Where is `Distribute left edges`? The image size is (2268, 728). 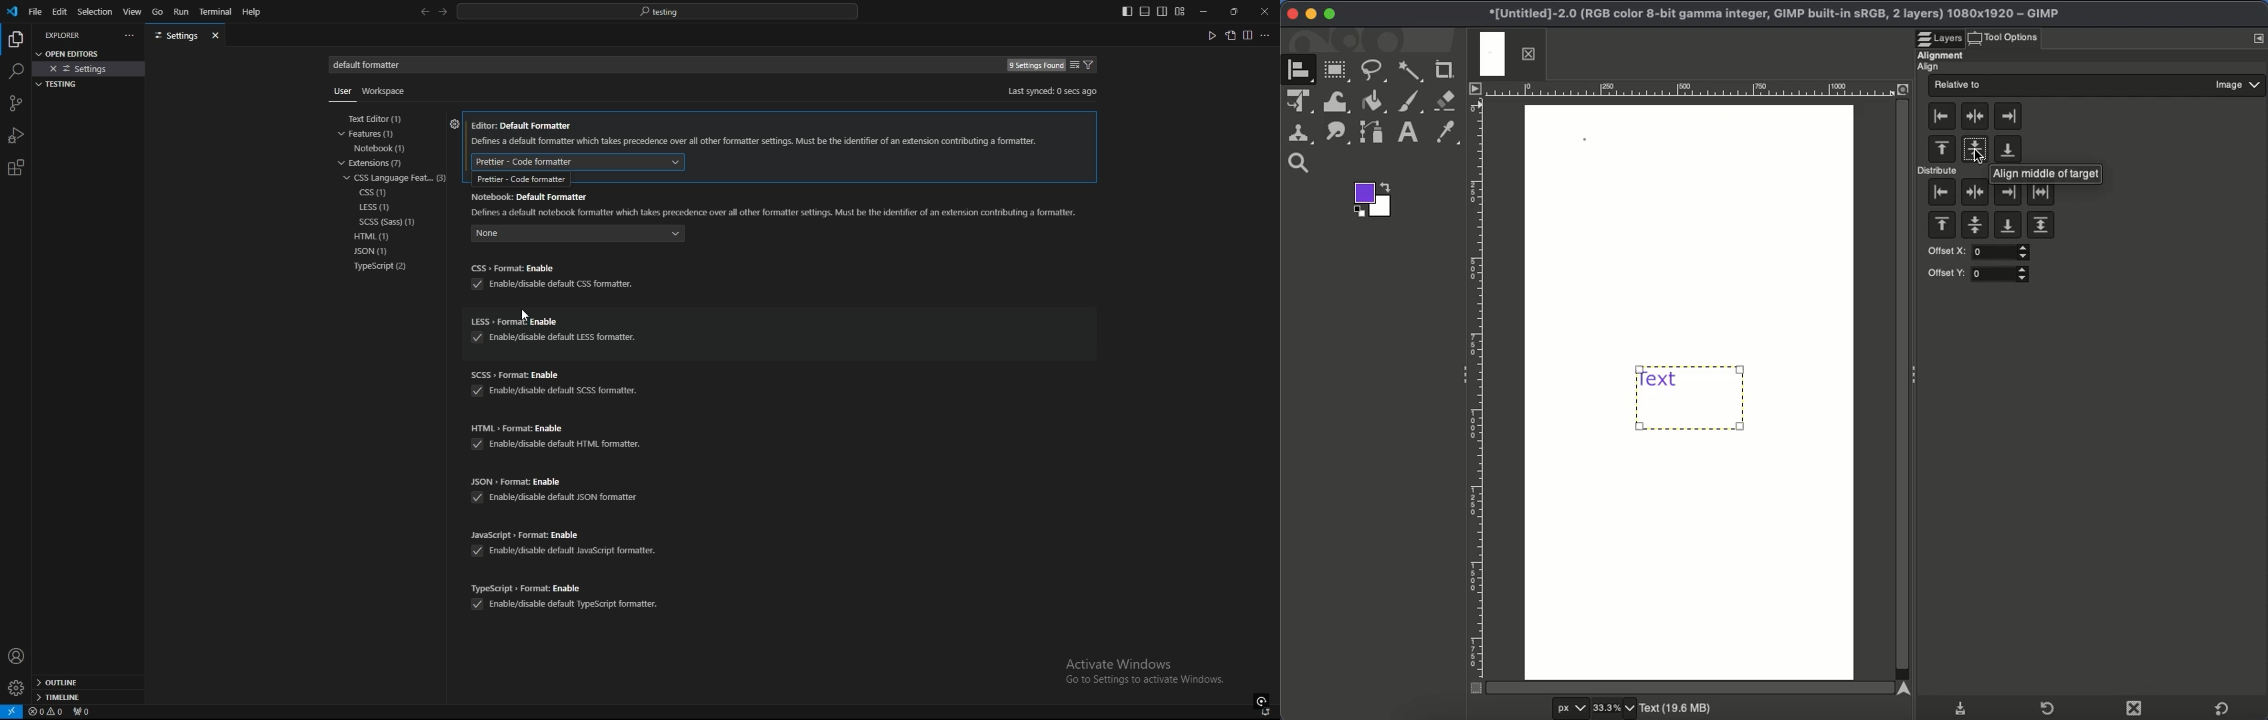 Distribute left edges is located at coordinates (1941, 194).